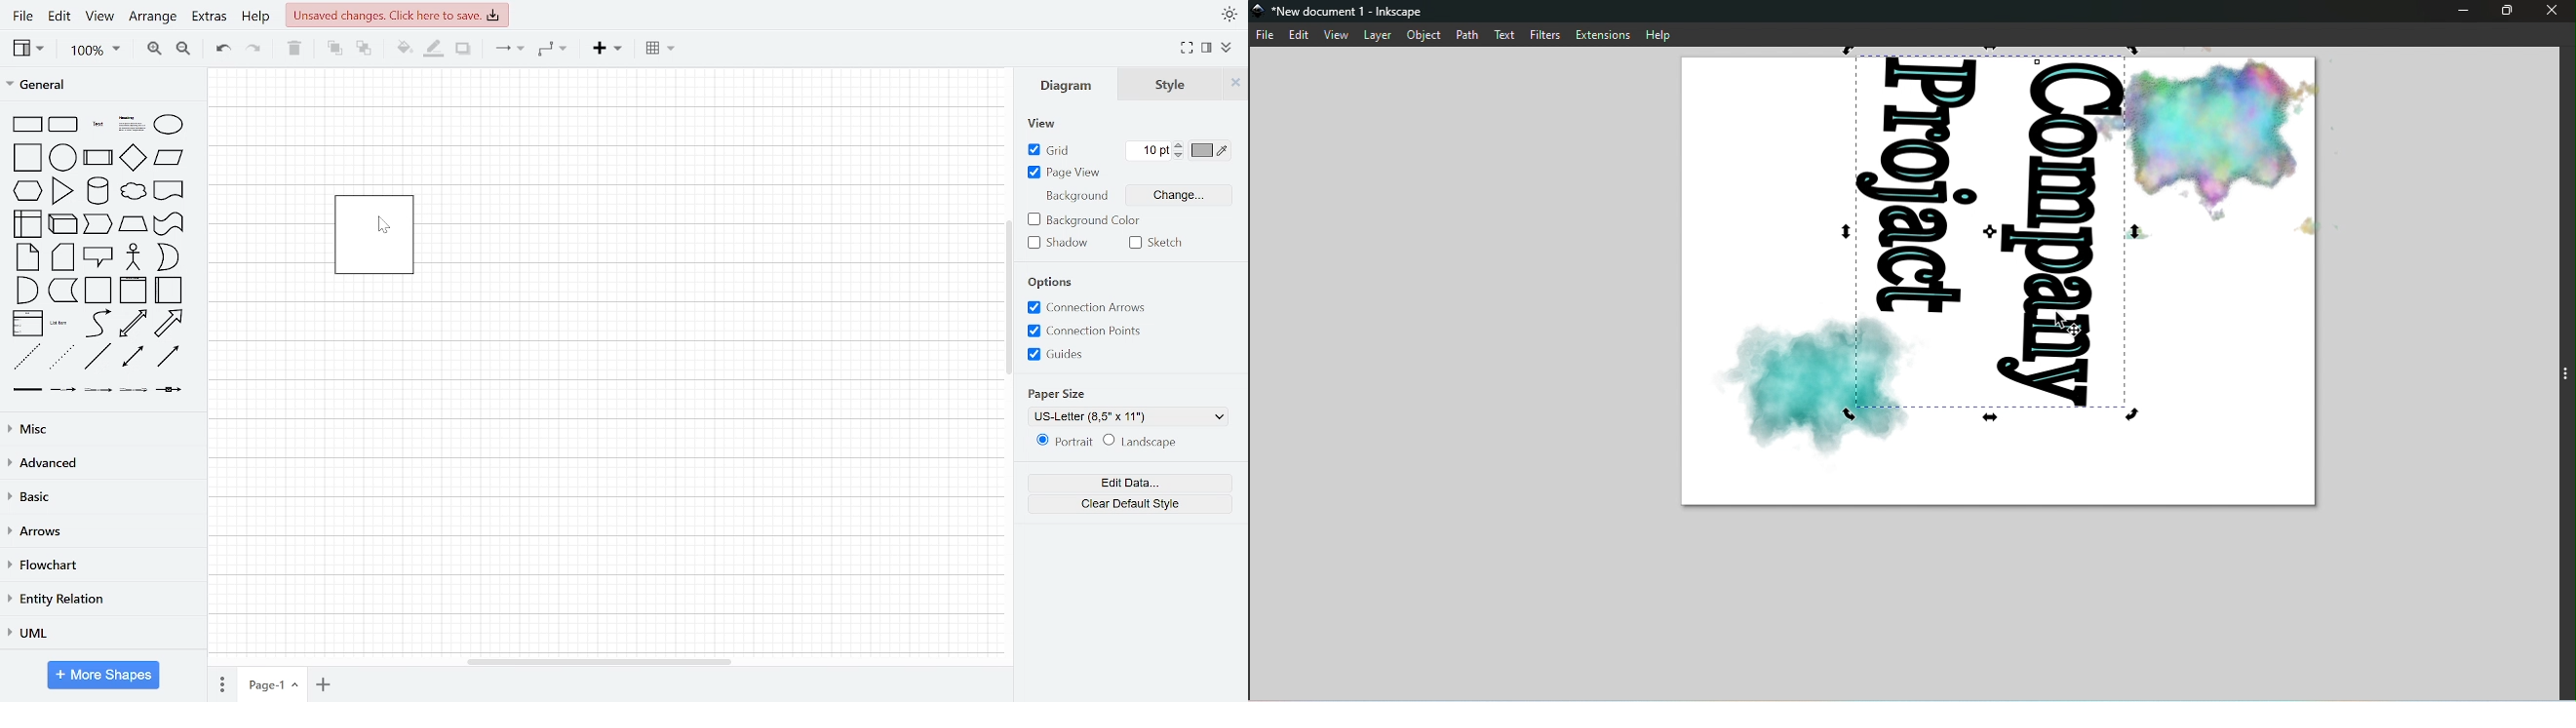 This screenshot has height=728, width=2576. What do you see at coordinates (26, 157) in the screenshot?
I see `square` at bounding box center [26, 157].